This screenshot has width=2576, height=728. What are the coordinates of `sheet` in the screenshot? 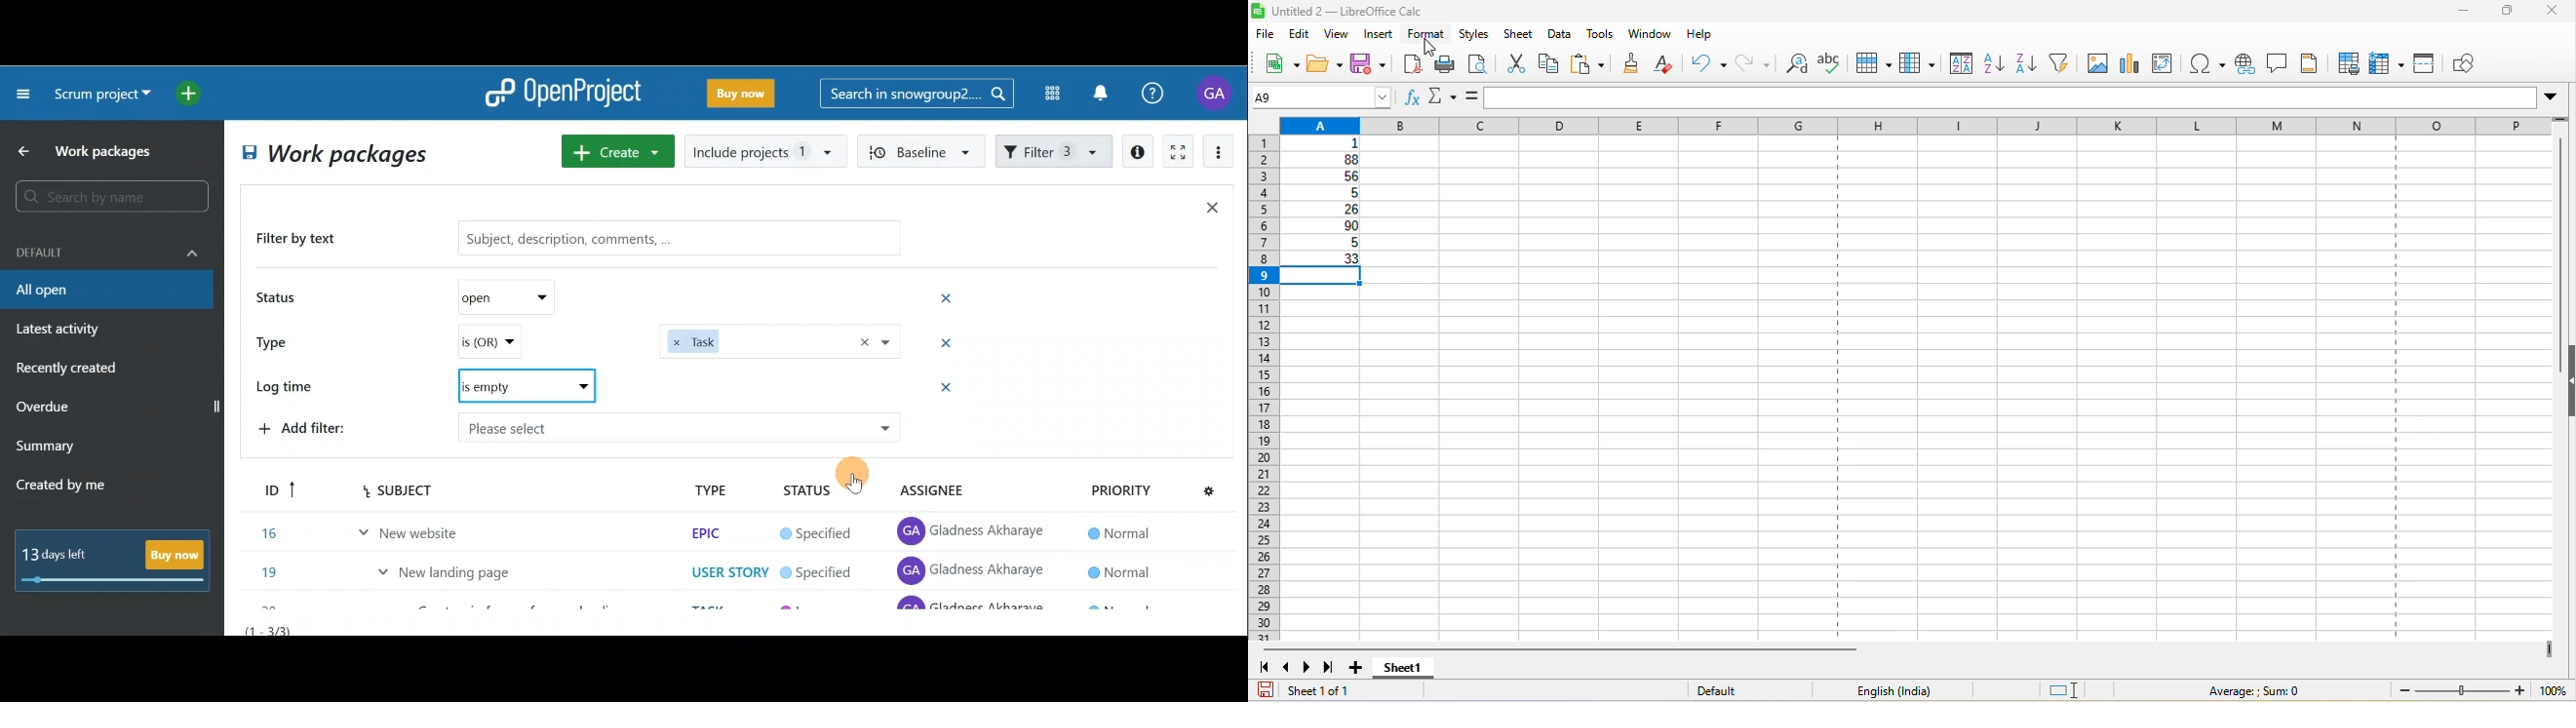 It's located at (1520, 35).